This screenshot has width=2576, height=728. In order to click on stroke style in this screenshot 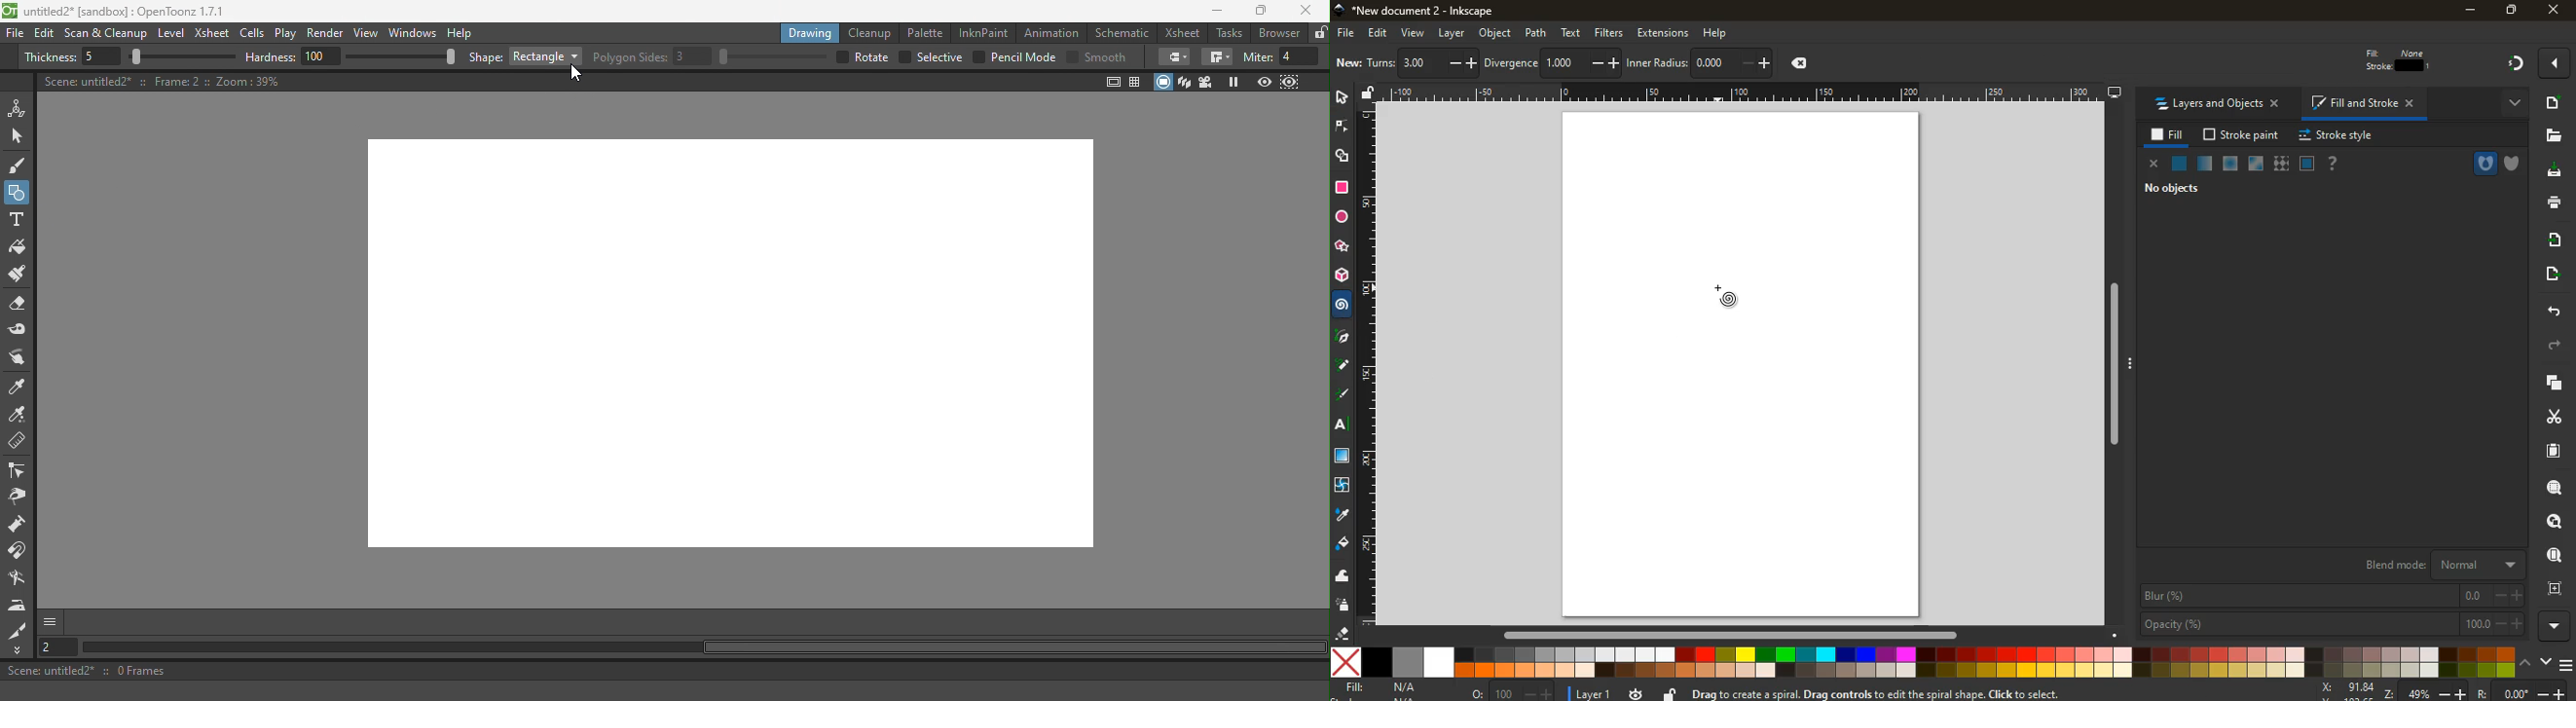, I will do `click(2339, 136)`.